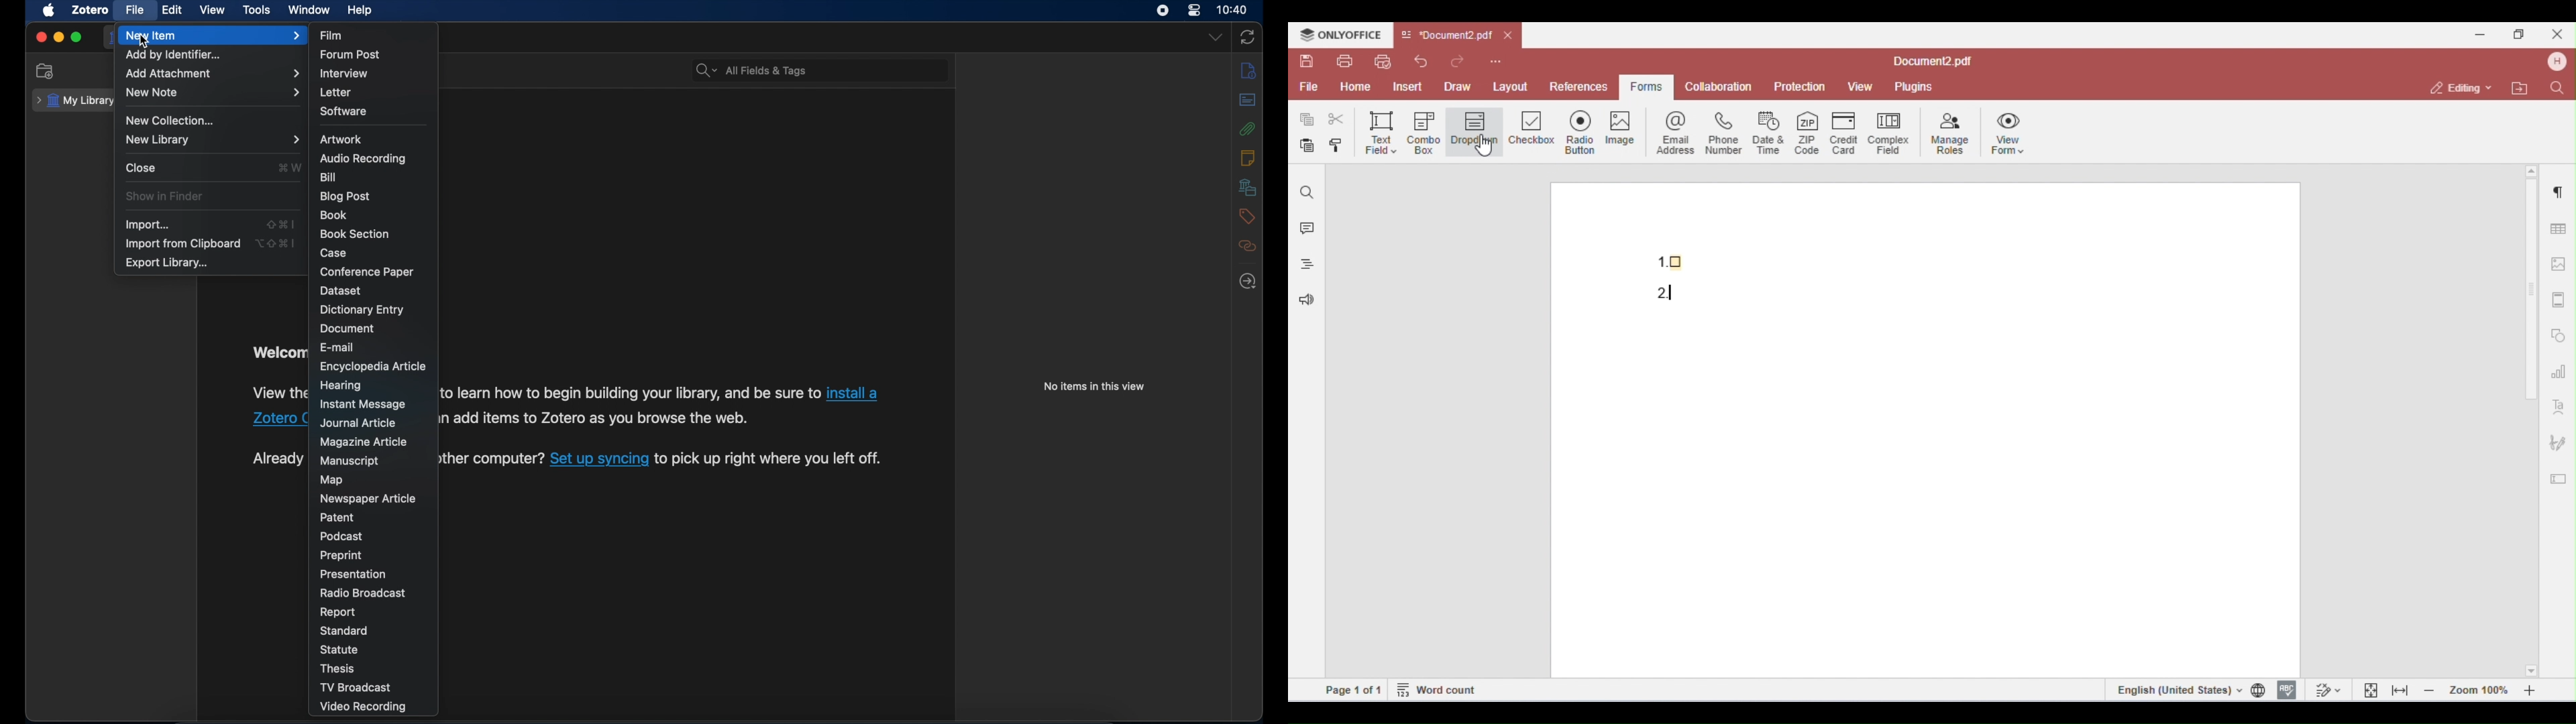  Describe the element at coordinates (1245, 187) in the screenshot. I see `libraries` at that location.